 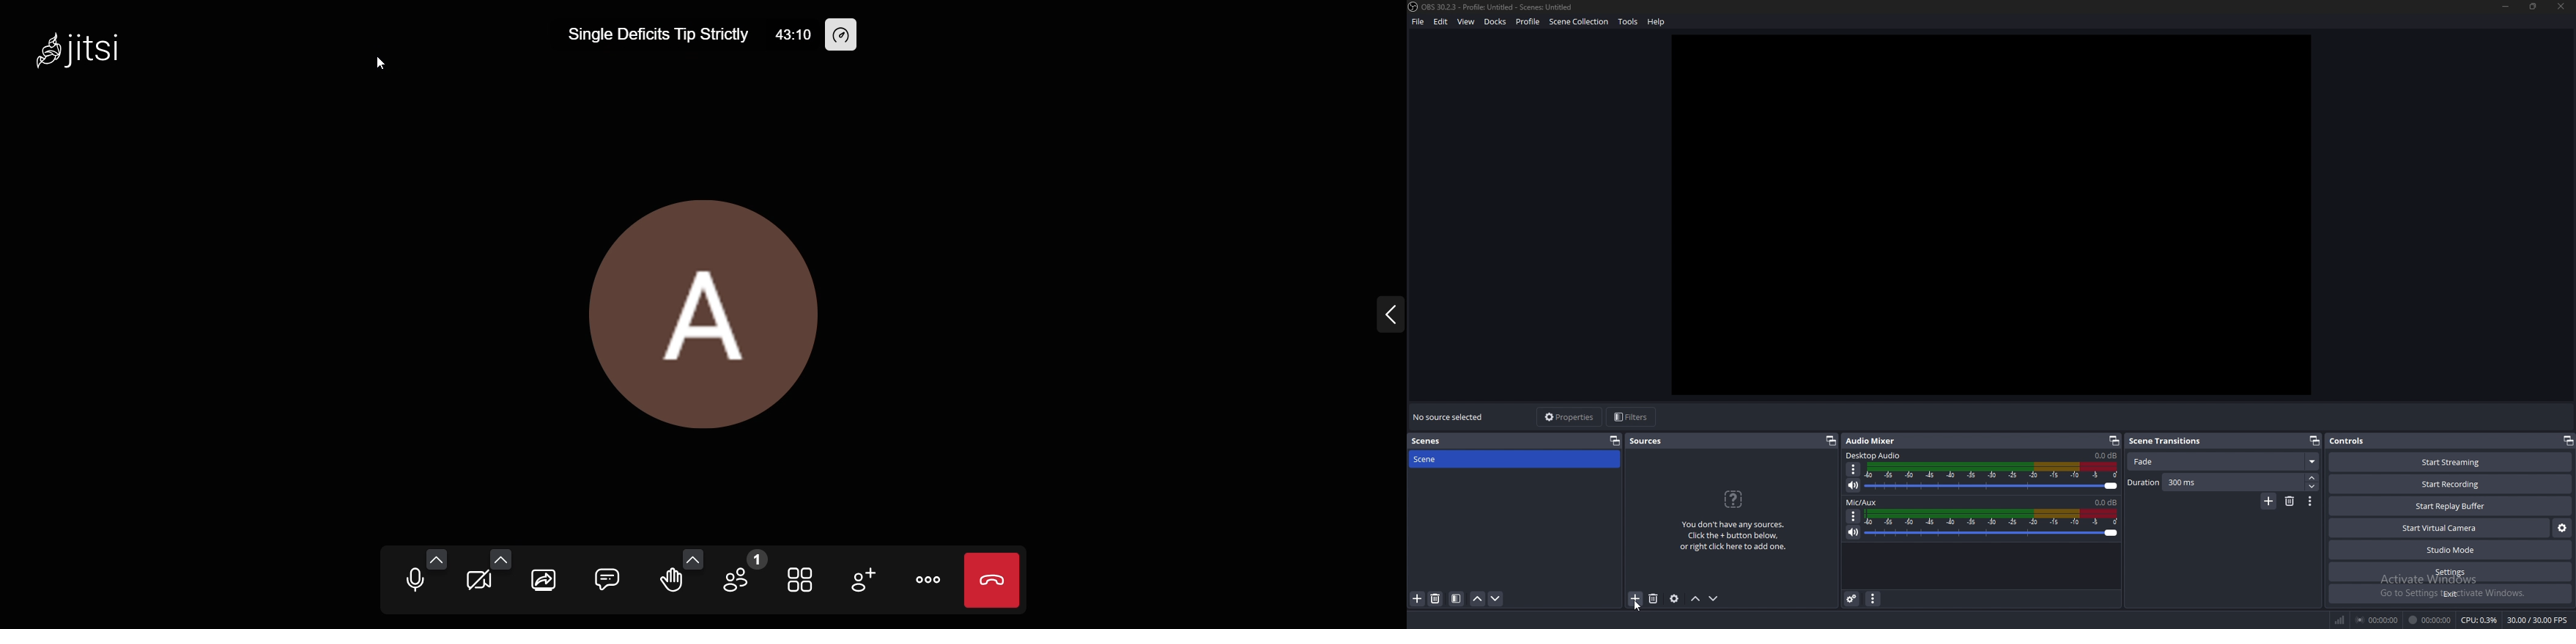 I want to click on start recording, so click(x=2453, y=483).